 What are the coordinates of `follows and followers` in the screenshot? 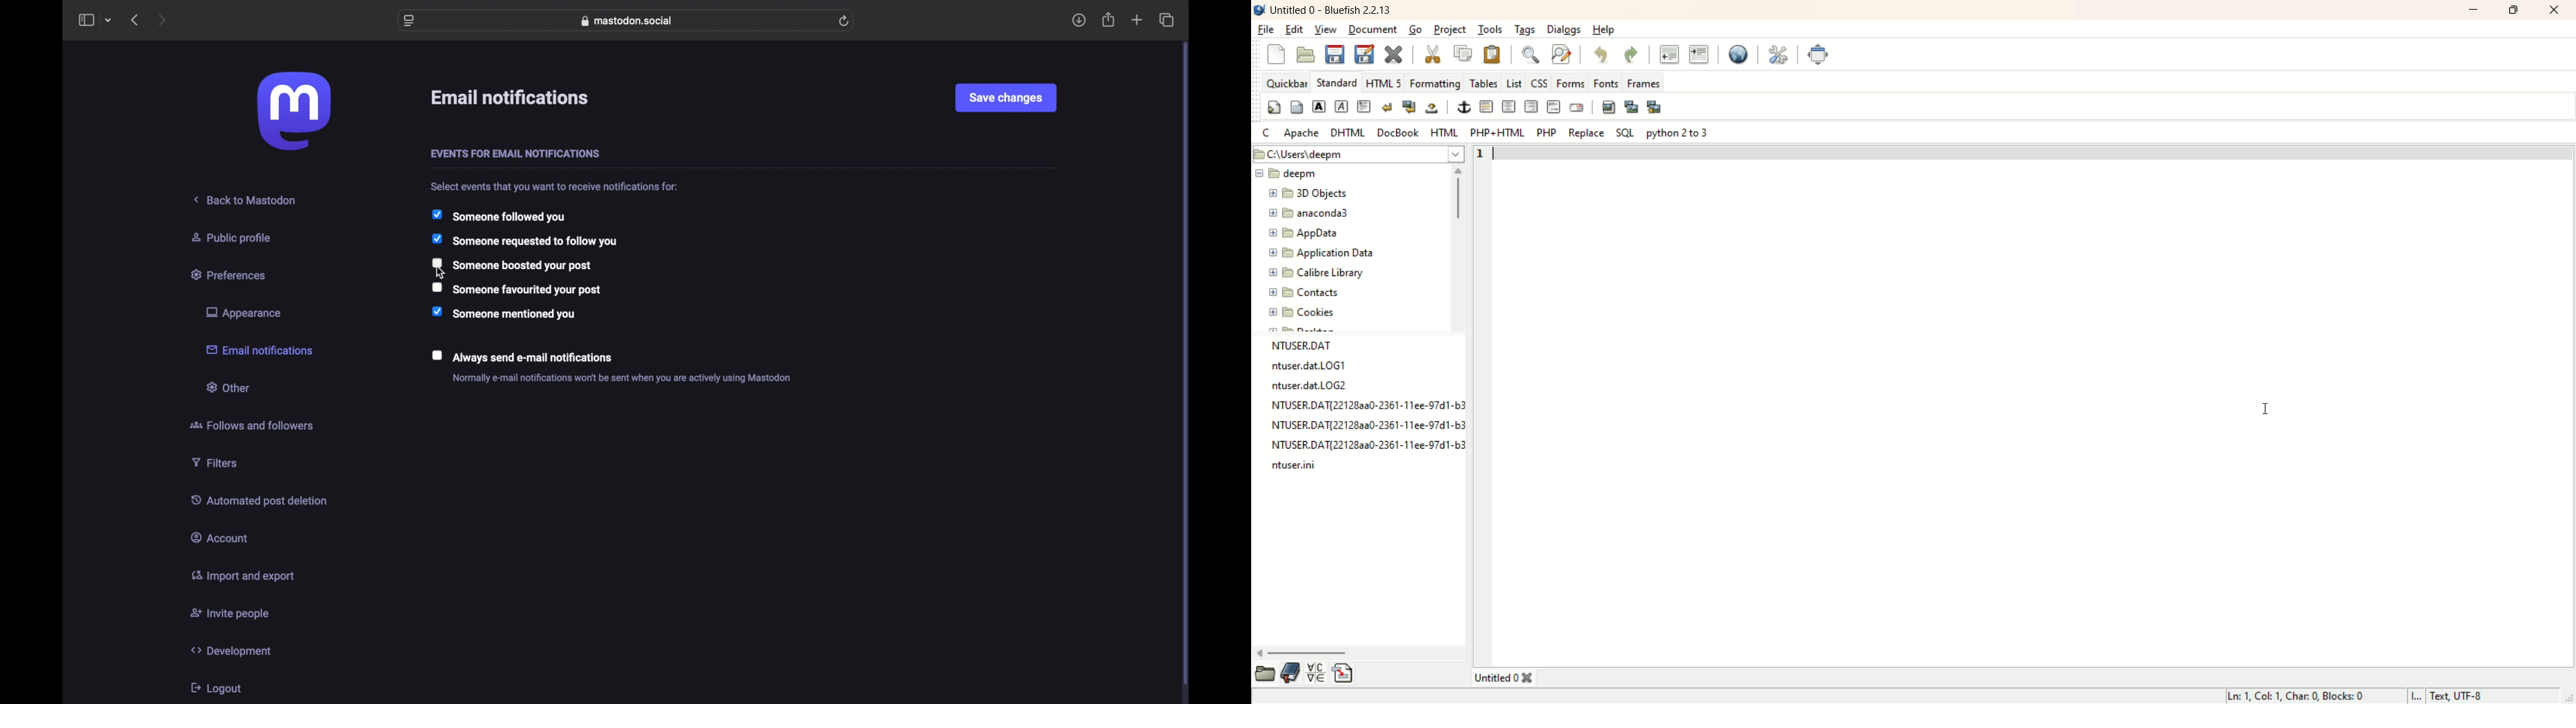 It's located at (252, 425).